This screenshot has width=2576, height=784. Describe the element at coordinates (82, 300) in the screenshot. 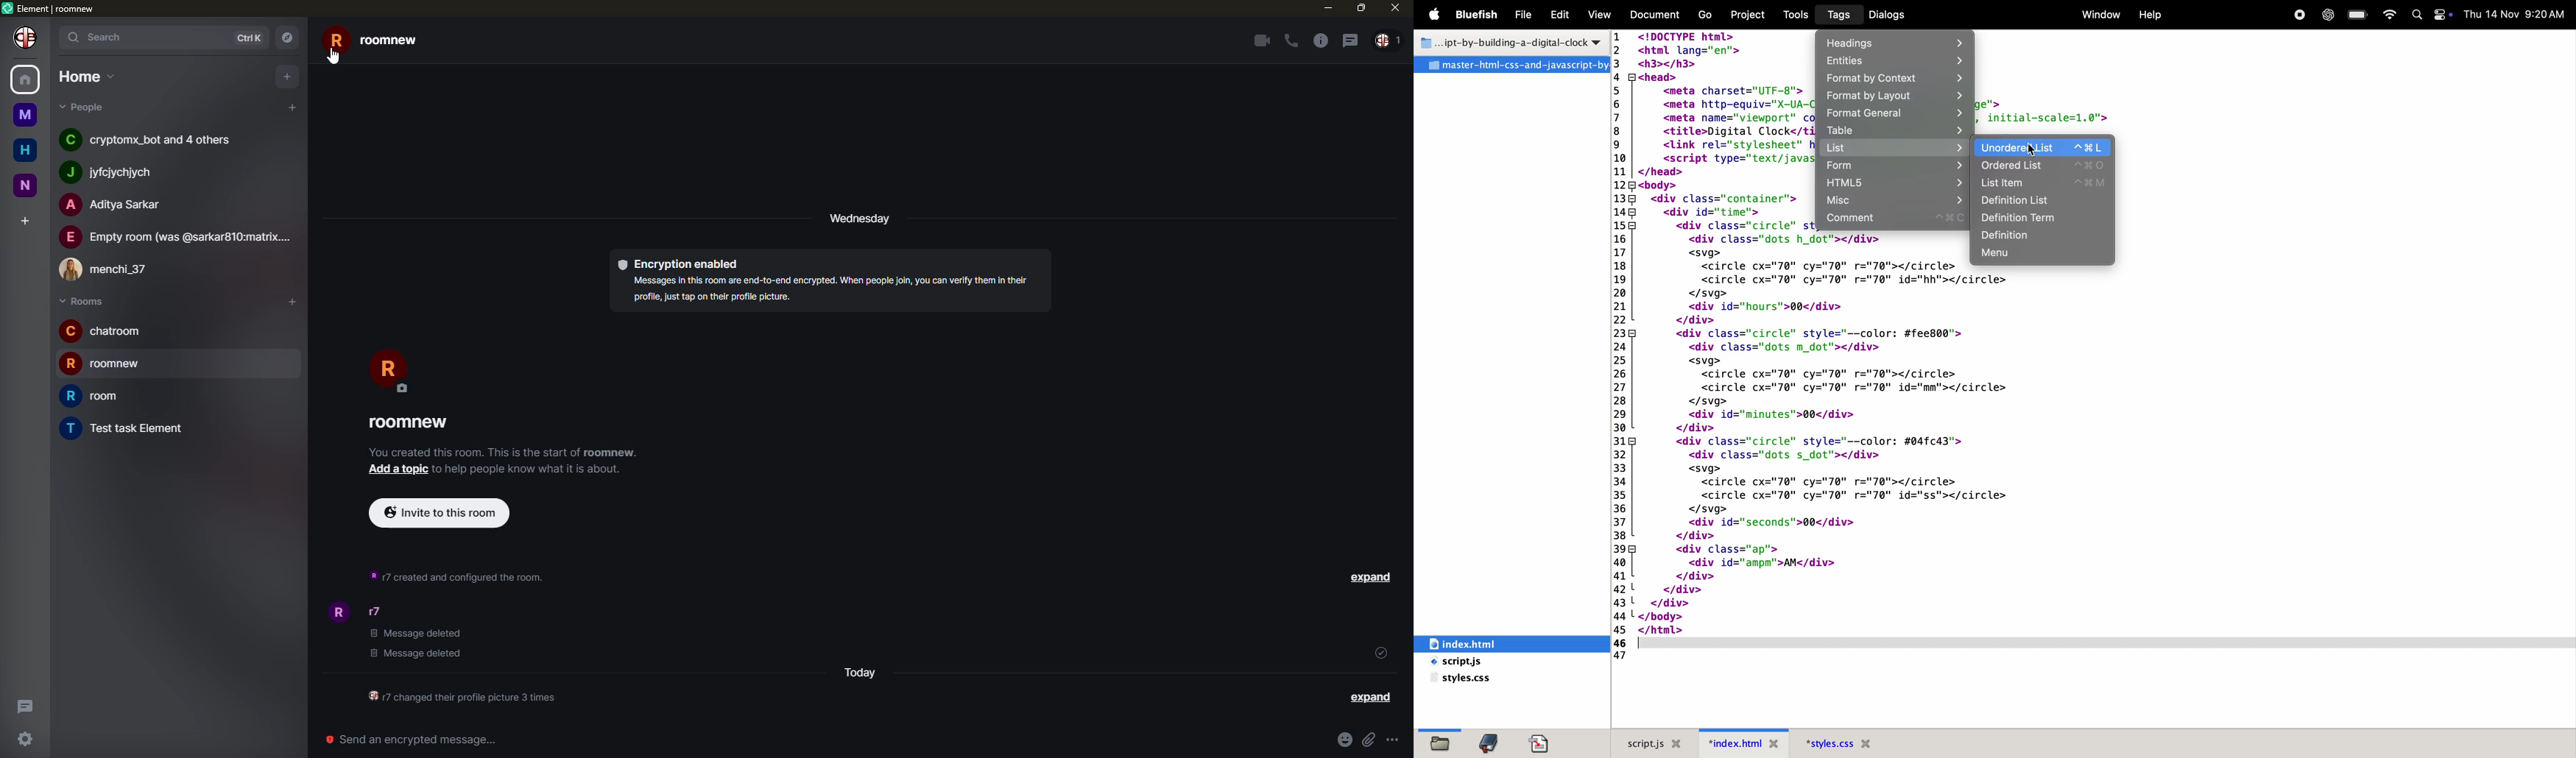

I see `rooms` at that location.